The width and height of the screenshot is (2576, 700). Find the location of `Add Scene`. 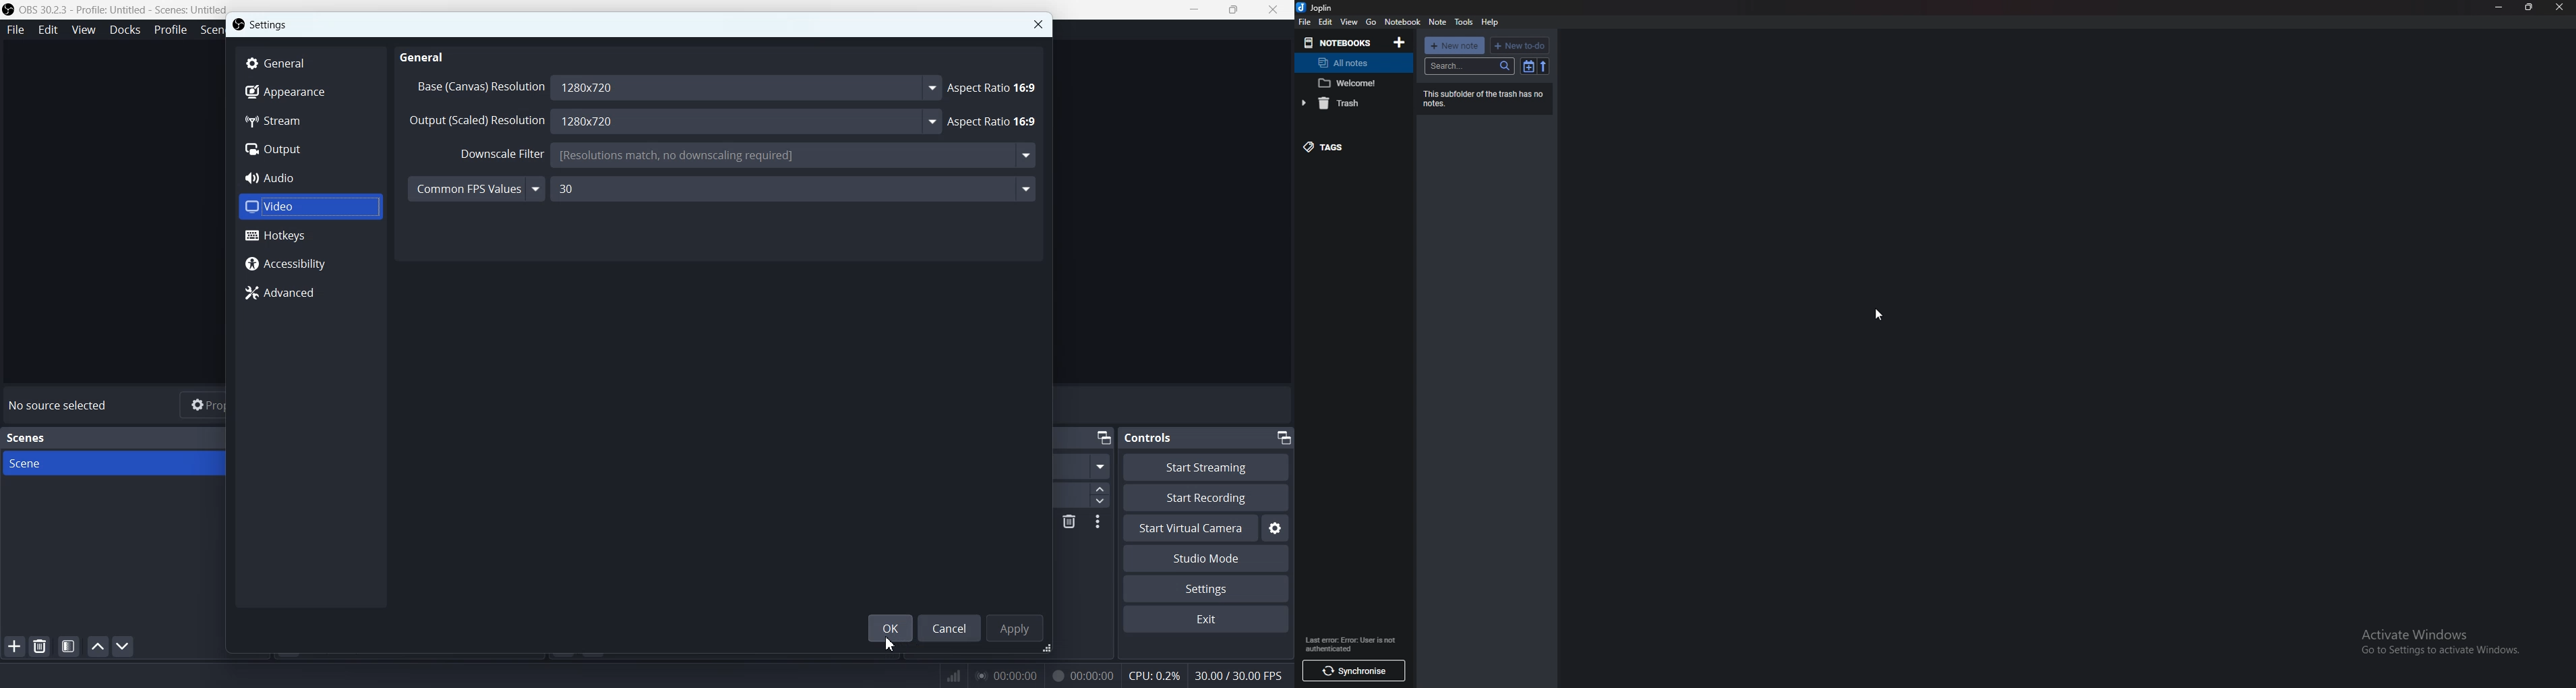

Add Scene is located at coordinates (13, 646).